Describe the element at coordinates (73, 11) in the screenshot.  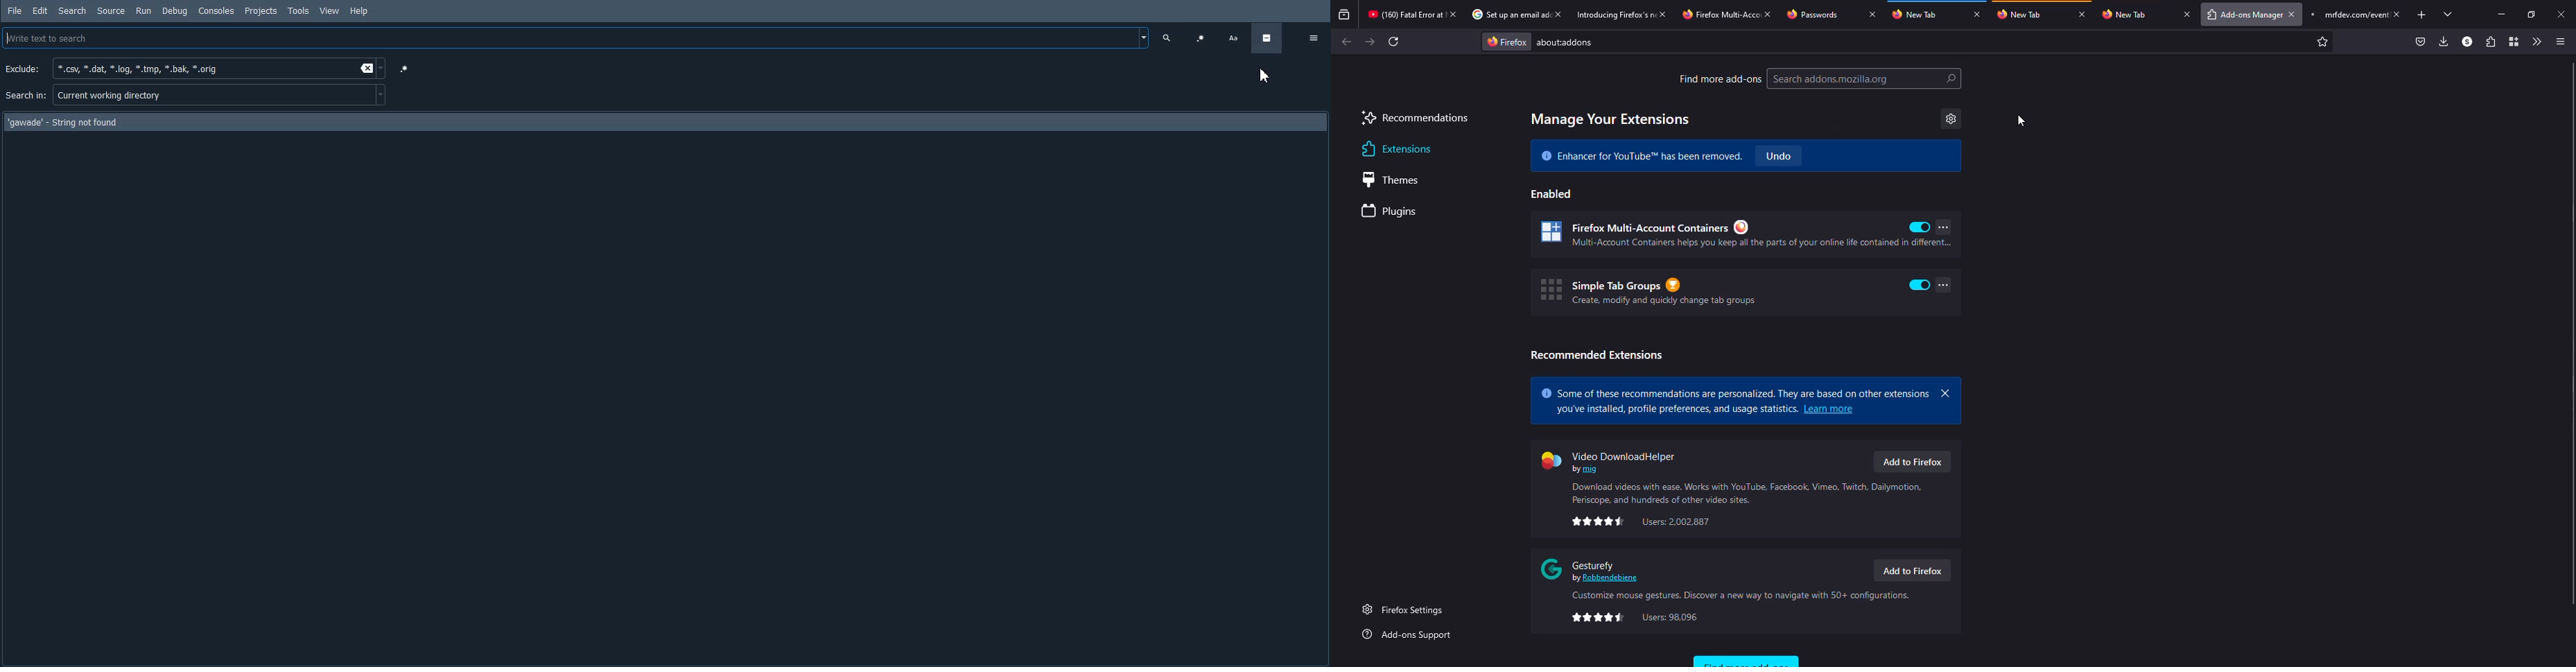
I see `Search` at that location.